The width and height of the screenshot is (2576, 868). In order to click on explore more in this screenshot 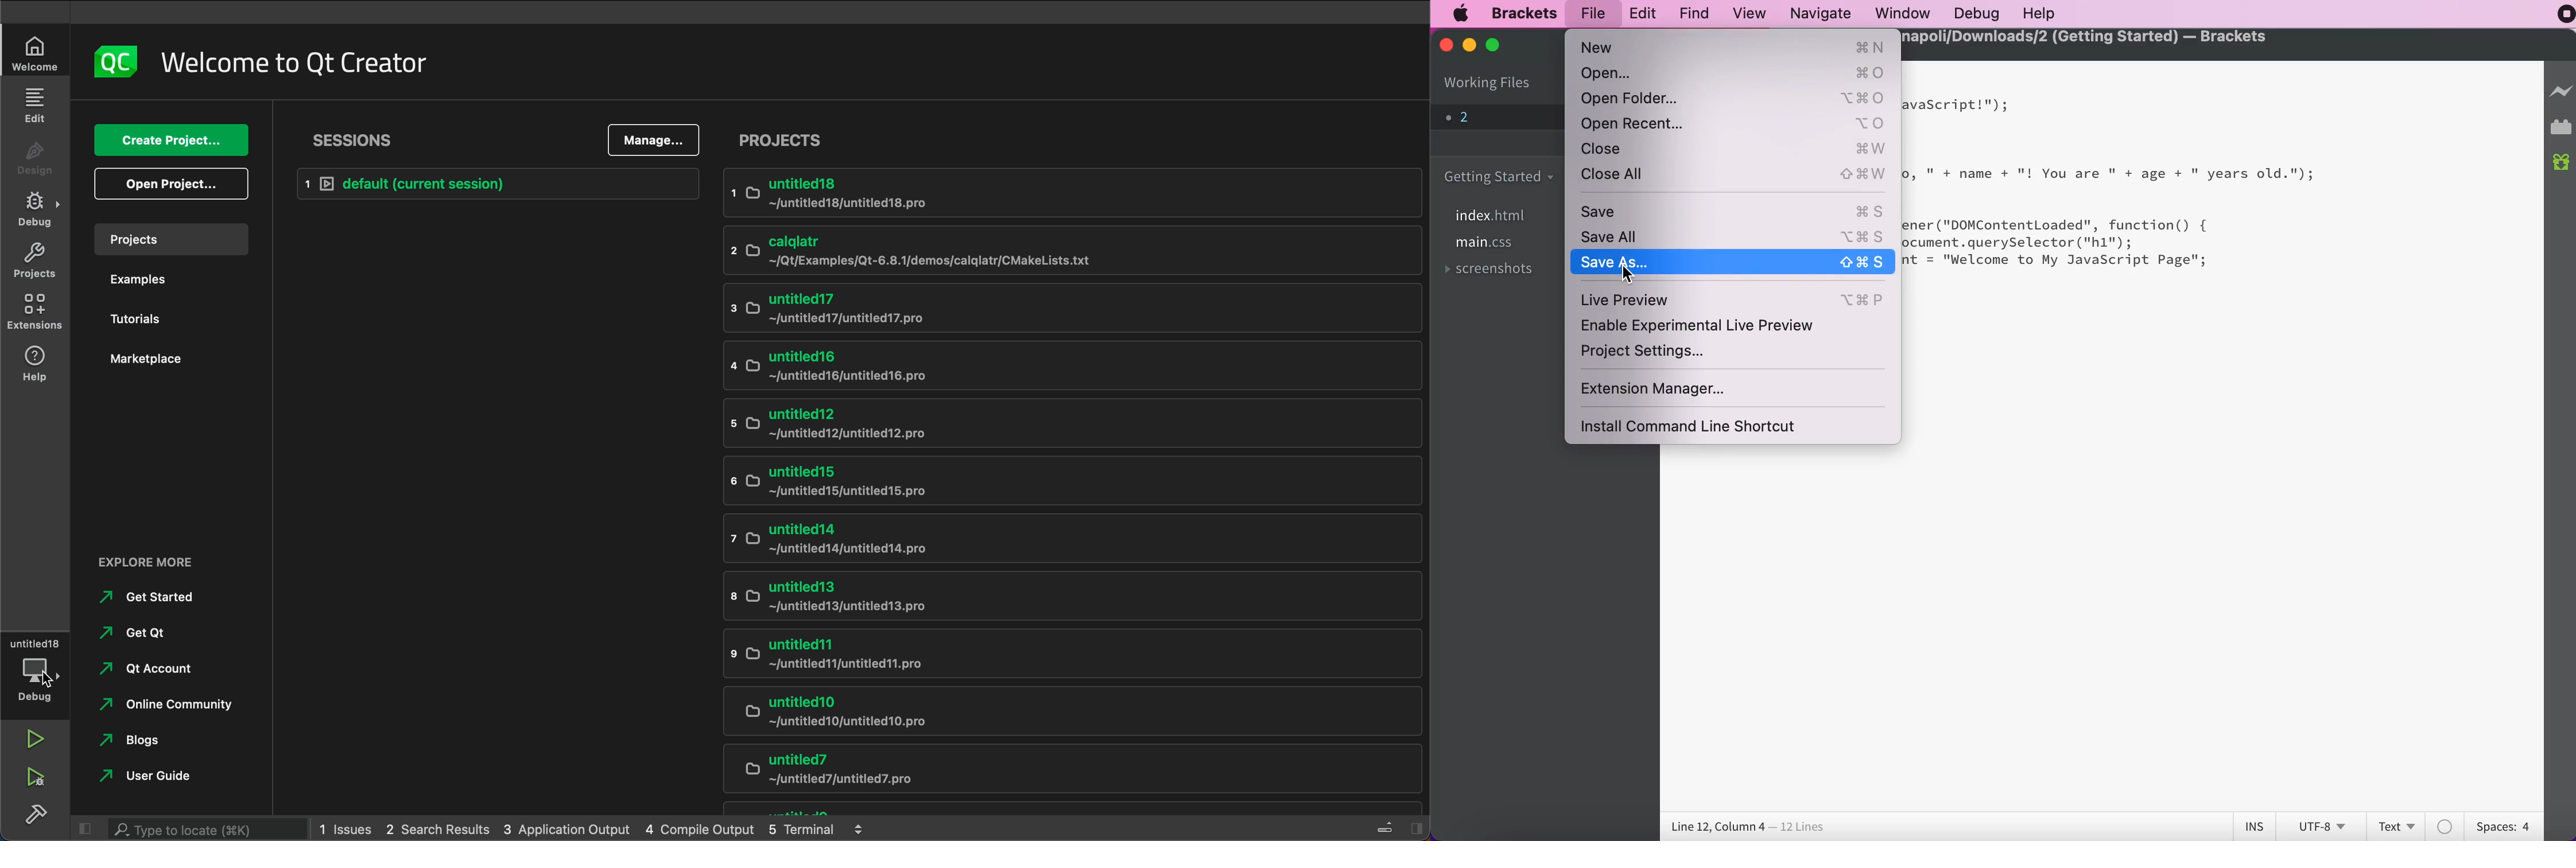, I will do `click(175, 560)`.